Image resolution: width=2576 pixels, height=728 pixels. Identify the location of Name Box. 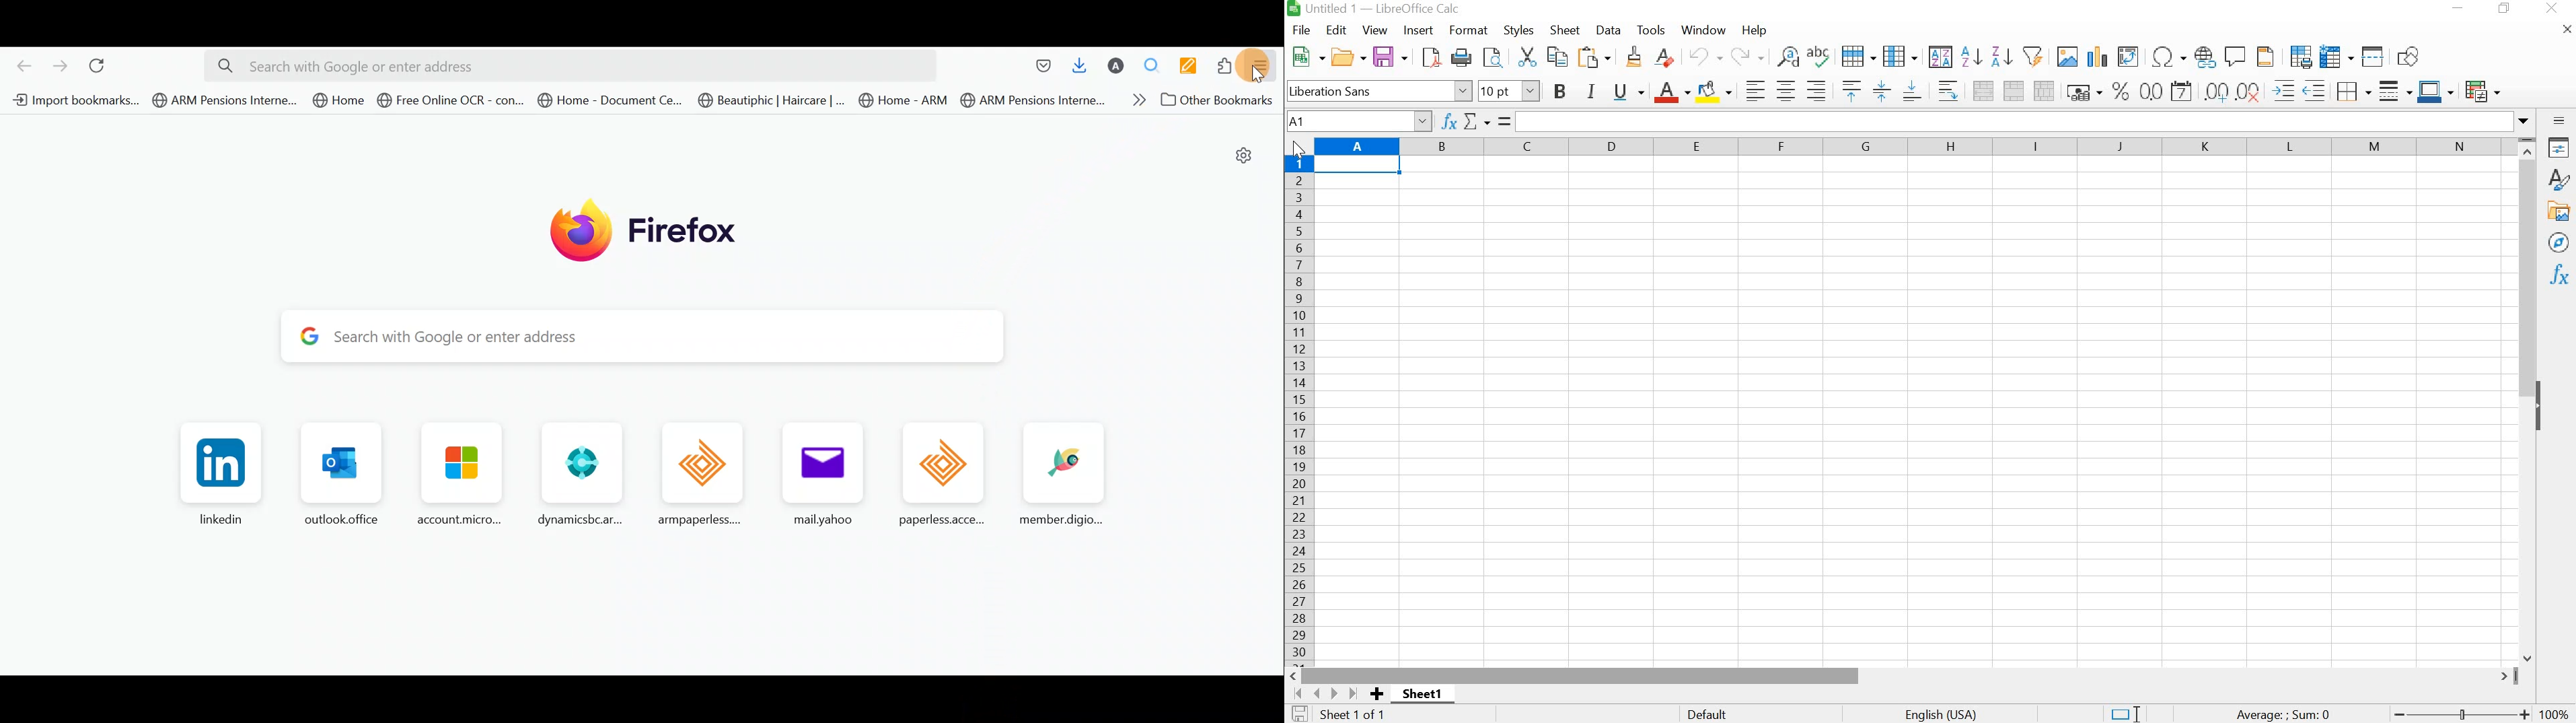
(1358, 120).